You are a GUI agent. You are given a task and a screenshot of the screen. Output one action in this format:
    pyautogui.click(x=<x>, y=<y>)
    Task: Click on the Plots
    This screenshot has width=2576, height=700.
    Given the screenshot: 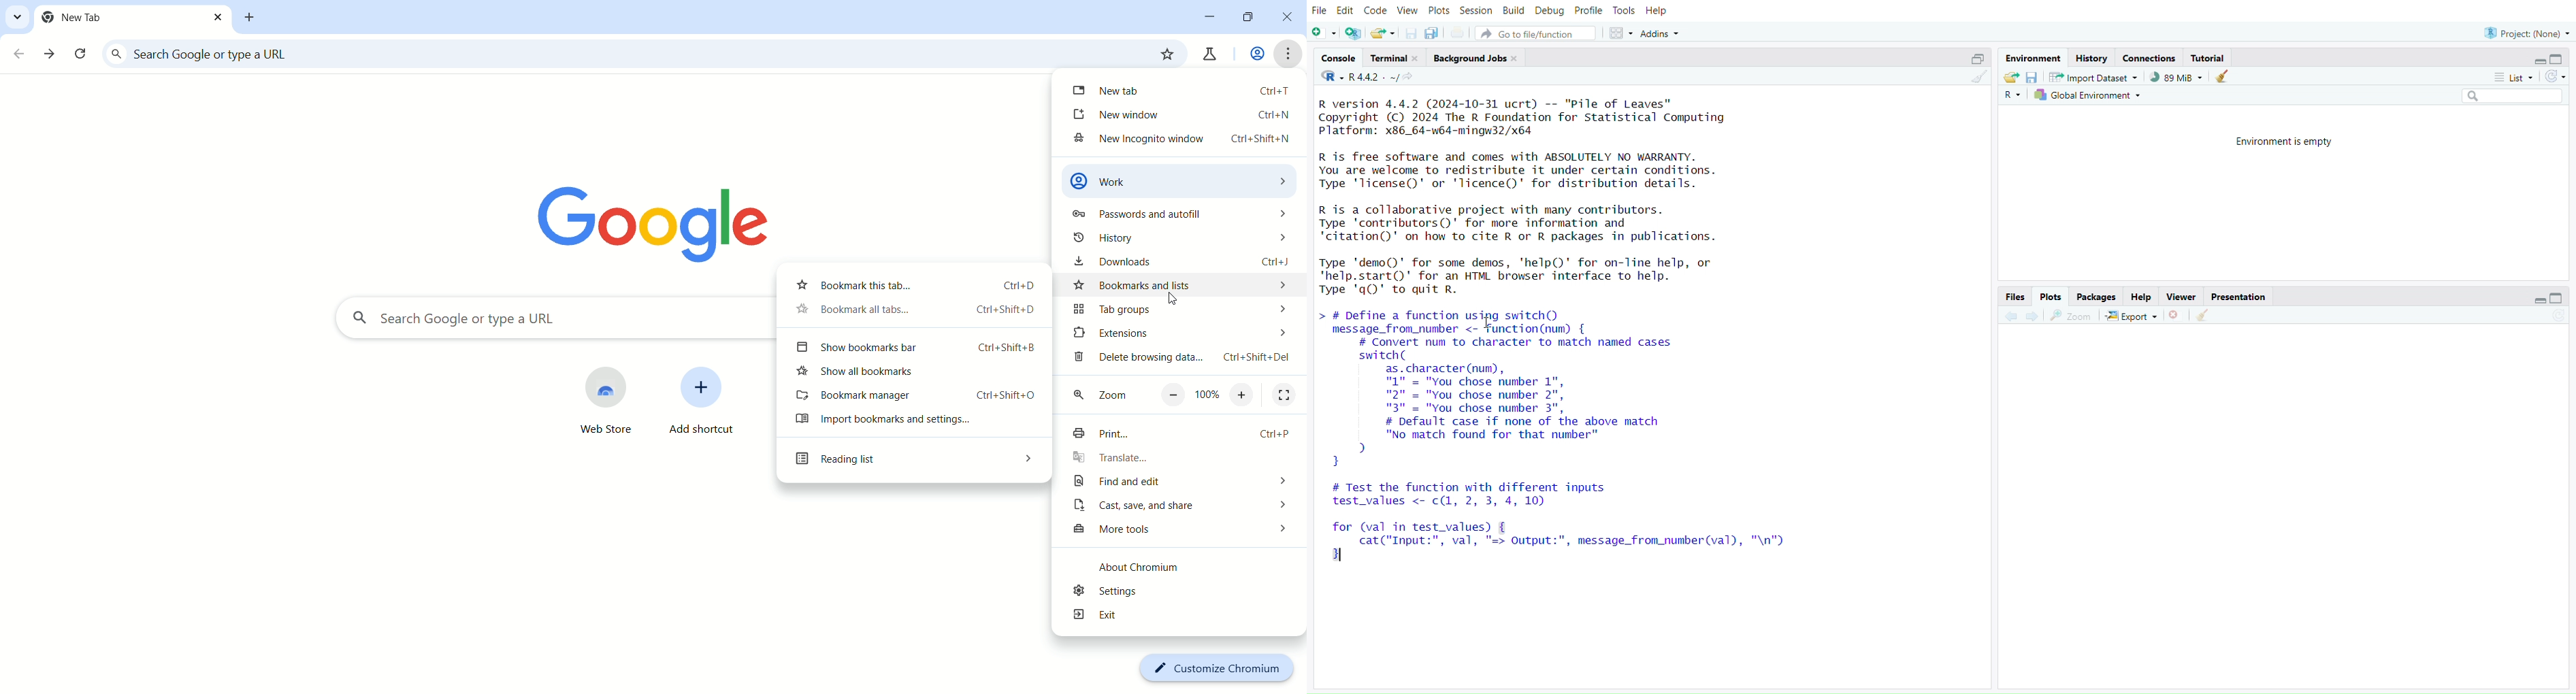 What is the action you would take?
    pyautogui.click(x=1438, y=11)
    